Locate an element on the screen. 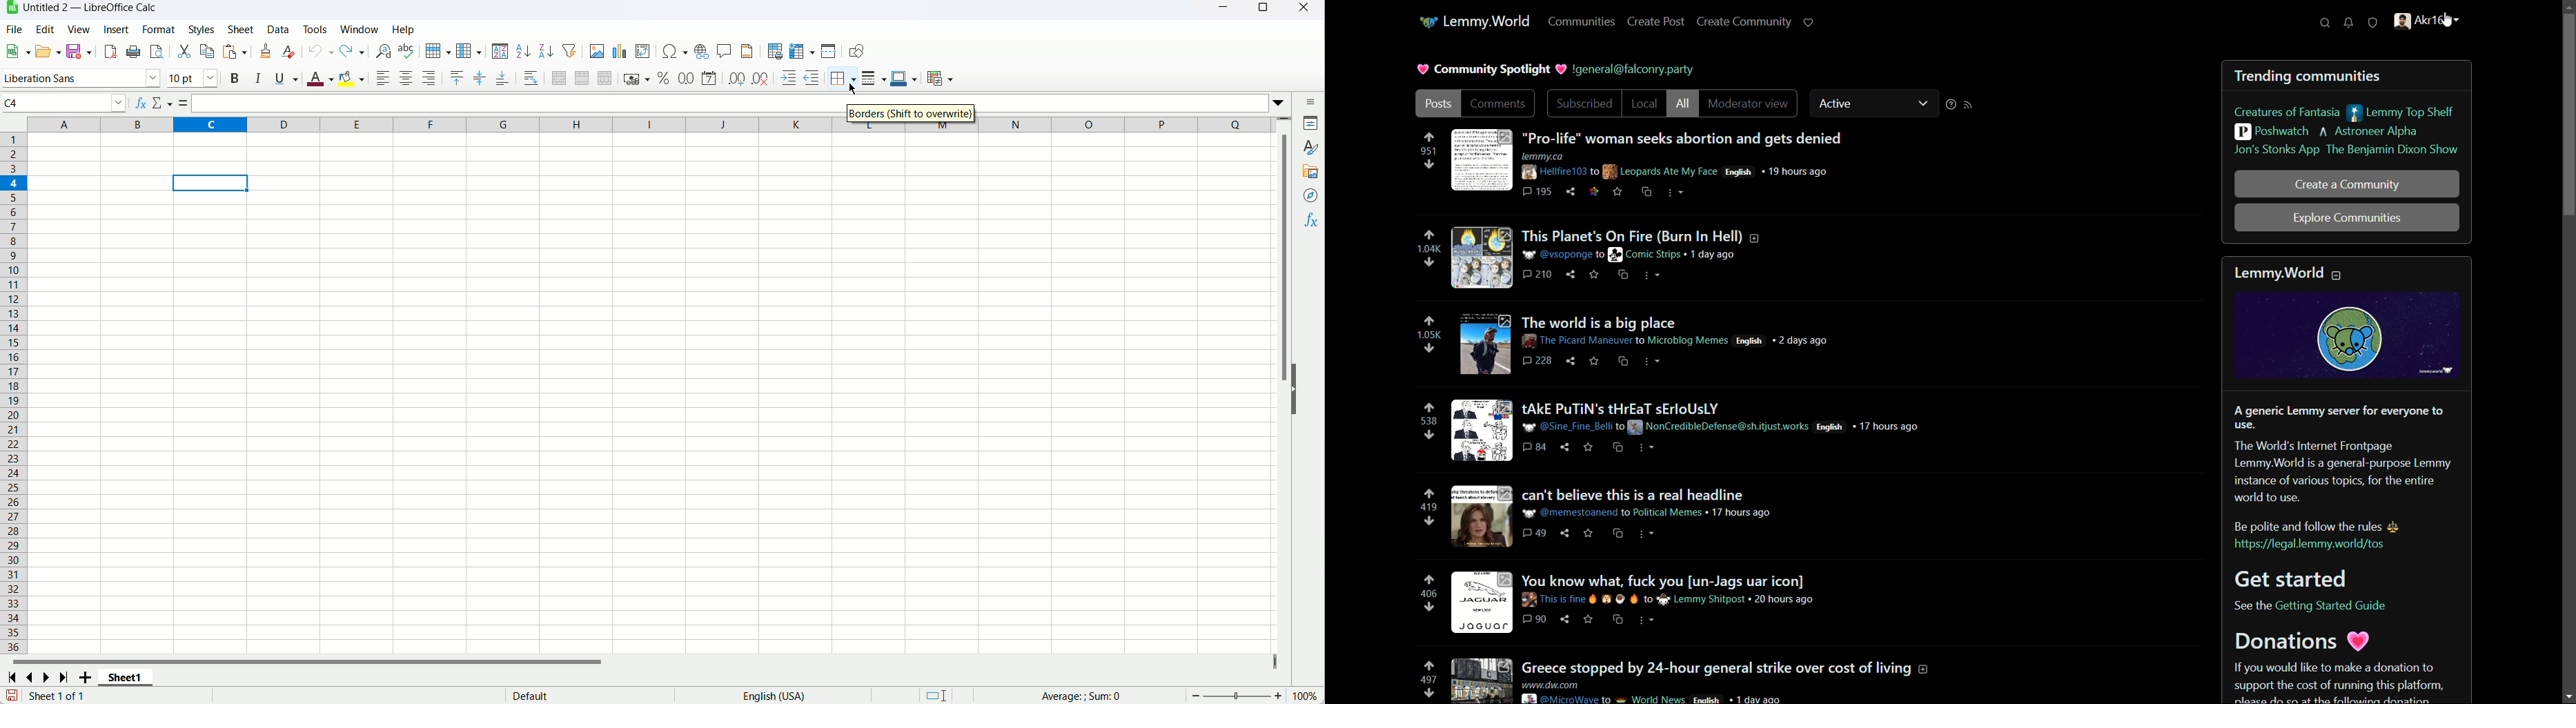  Spelling is located at coordinates (406, 51).